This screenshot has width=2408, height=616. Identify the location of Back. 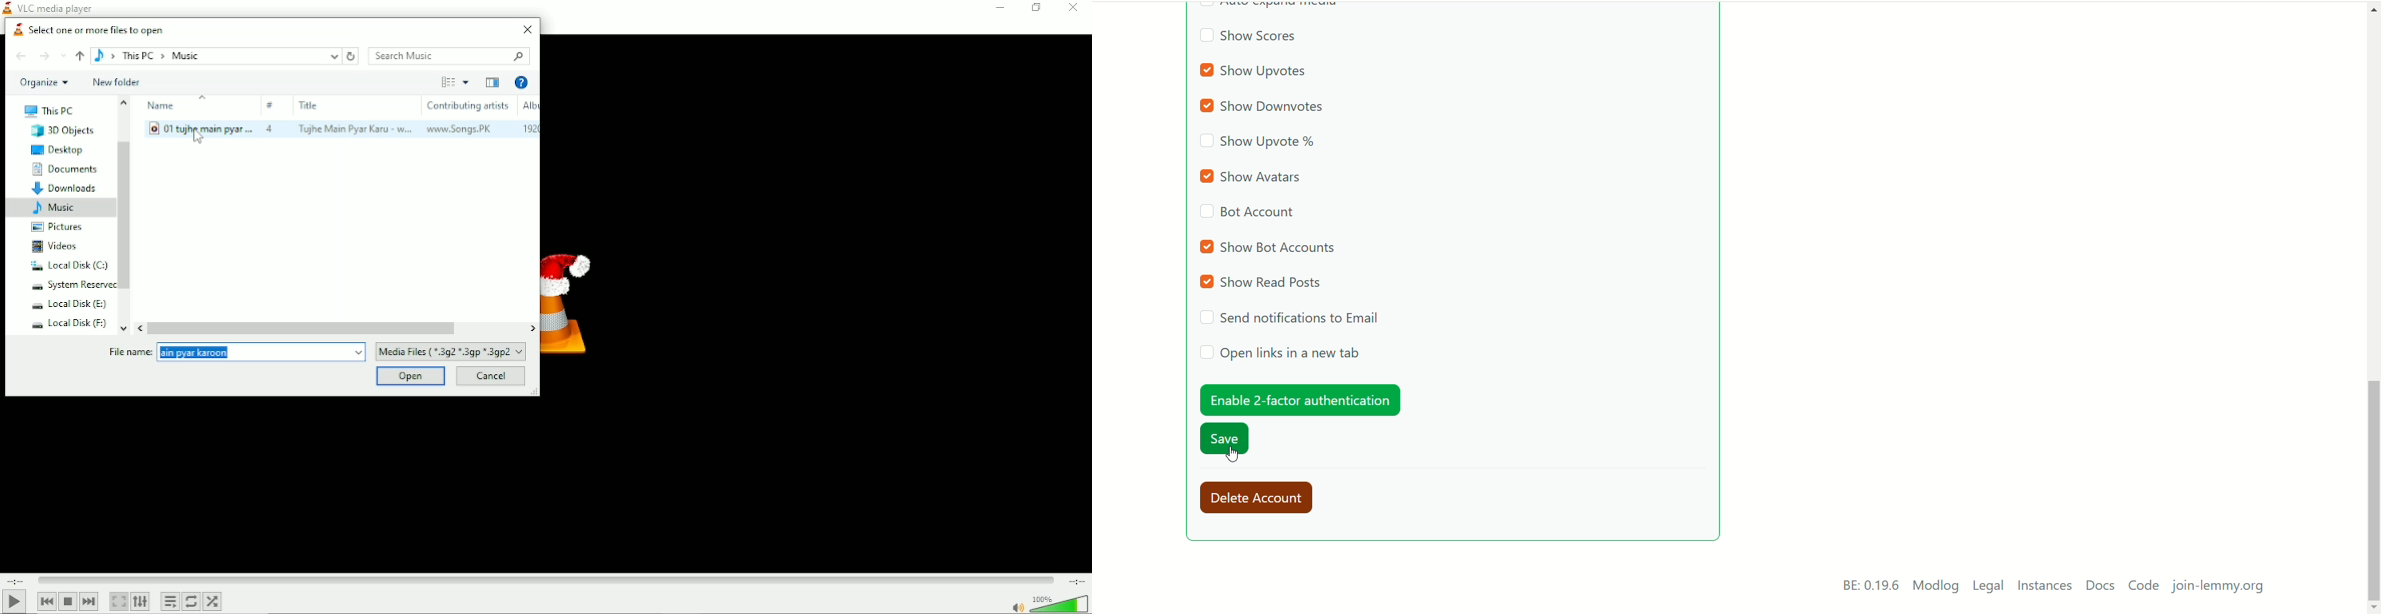
(20, 55).